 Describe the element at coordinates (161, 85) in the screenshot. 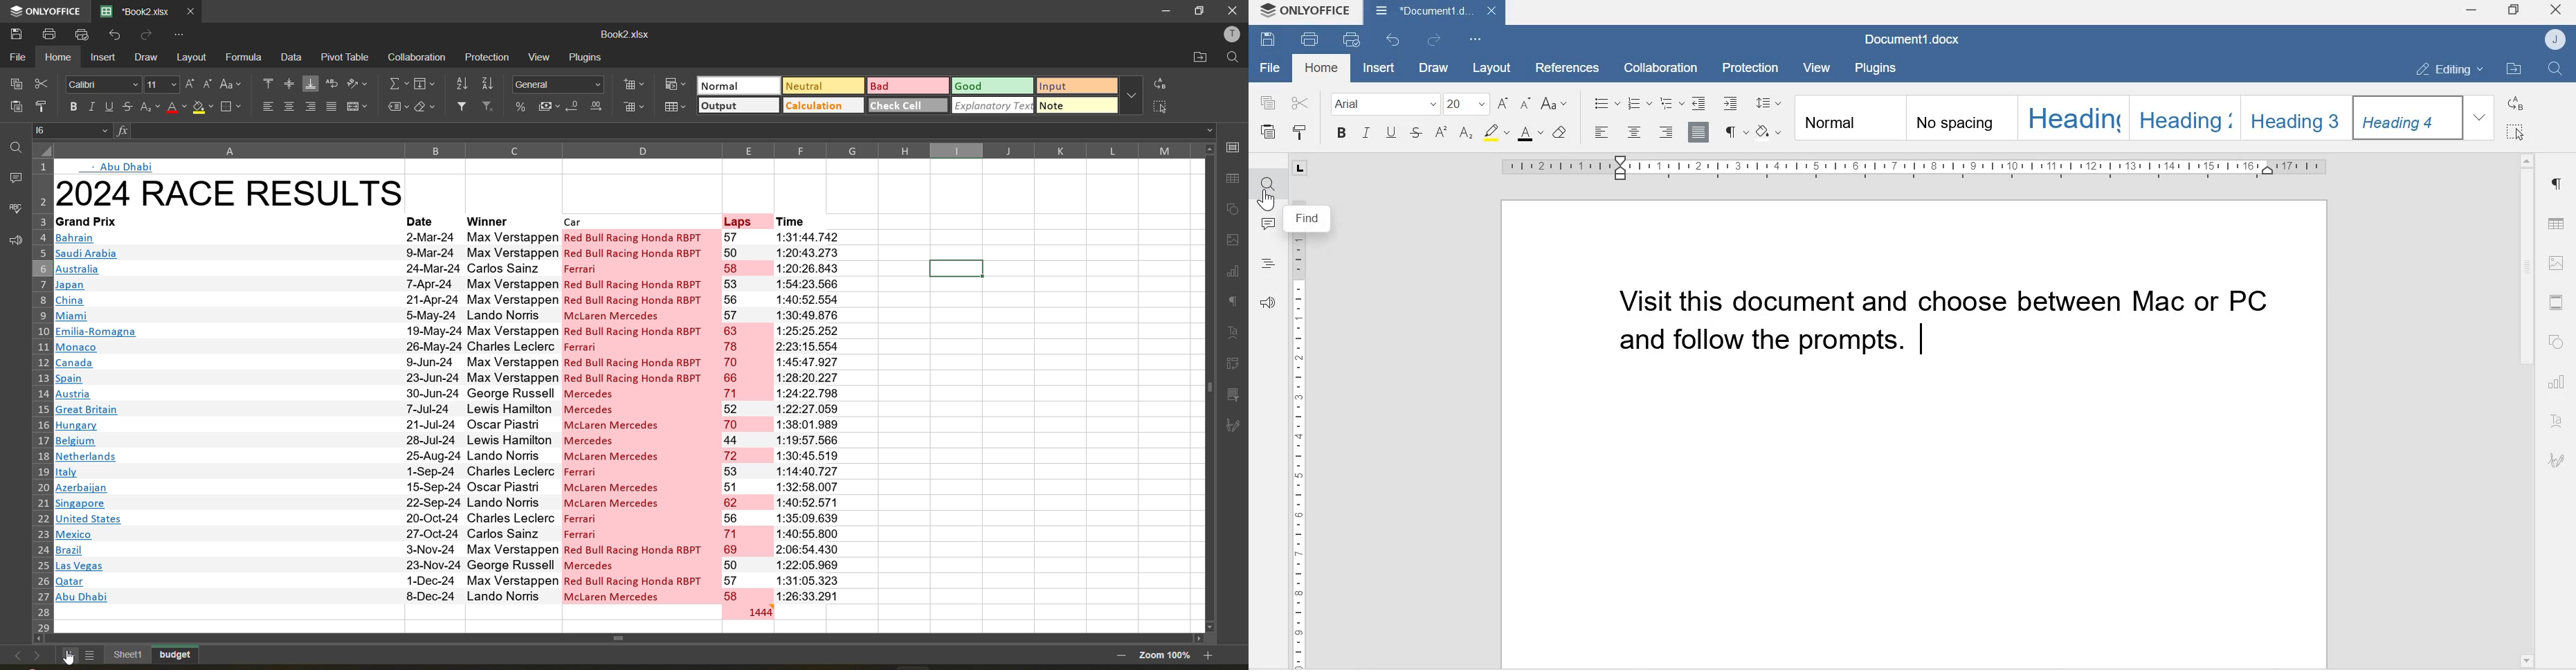

I see `font size` at that location.